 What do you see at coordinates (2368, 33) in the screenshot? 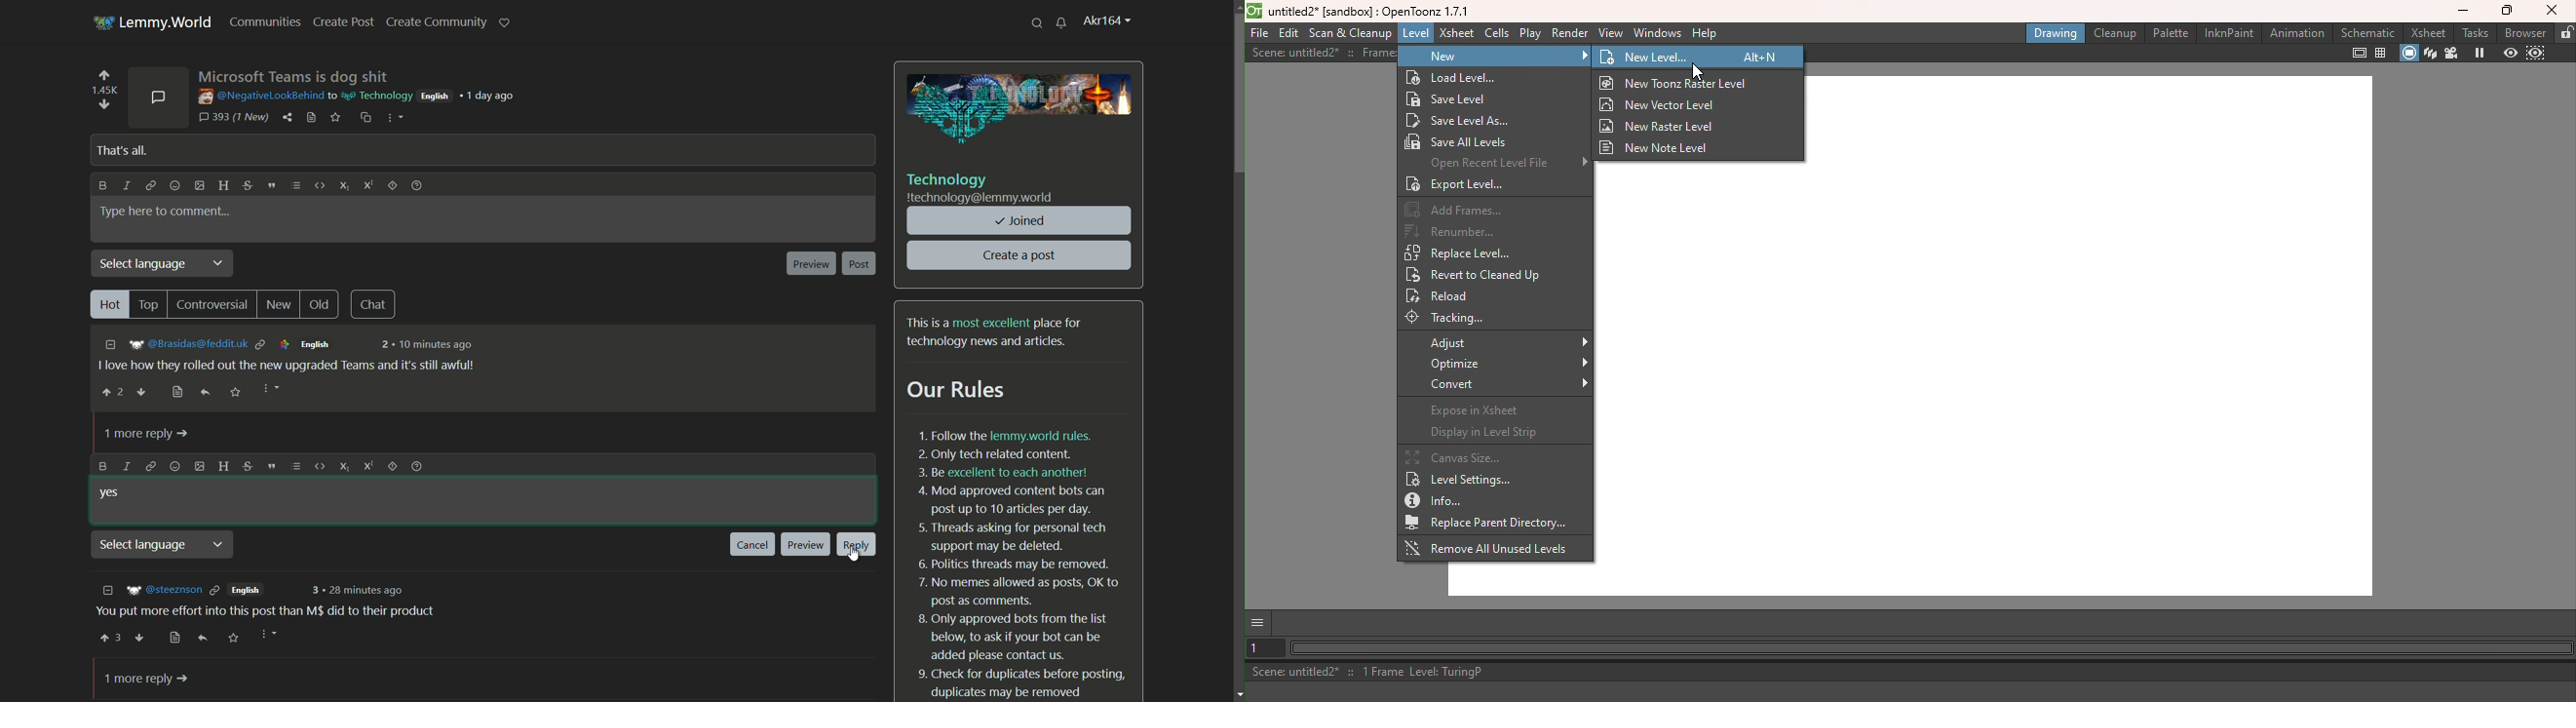
I see `Schematic` at bounding box center [2368, 33].